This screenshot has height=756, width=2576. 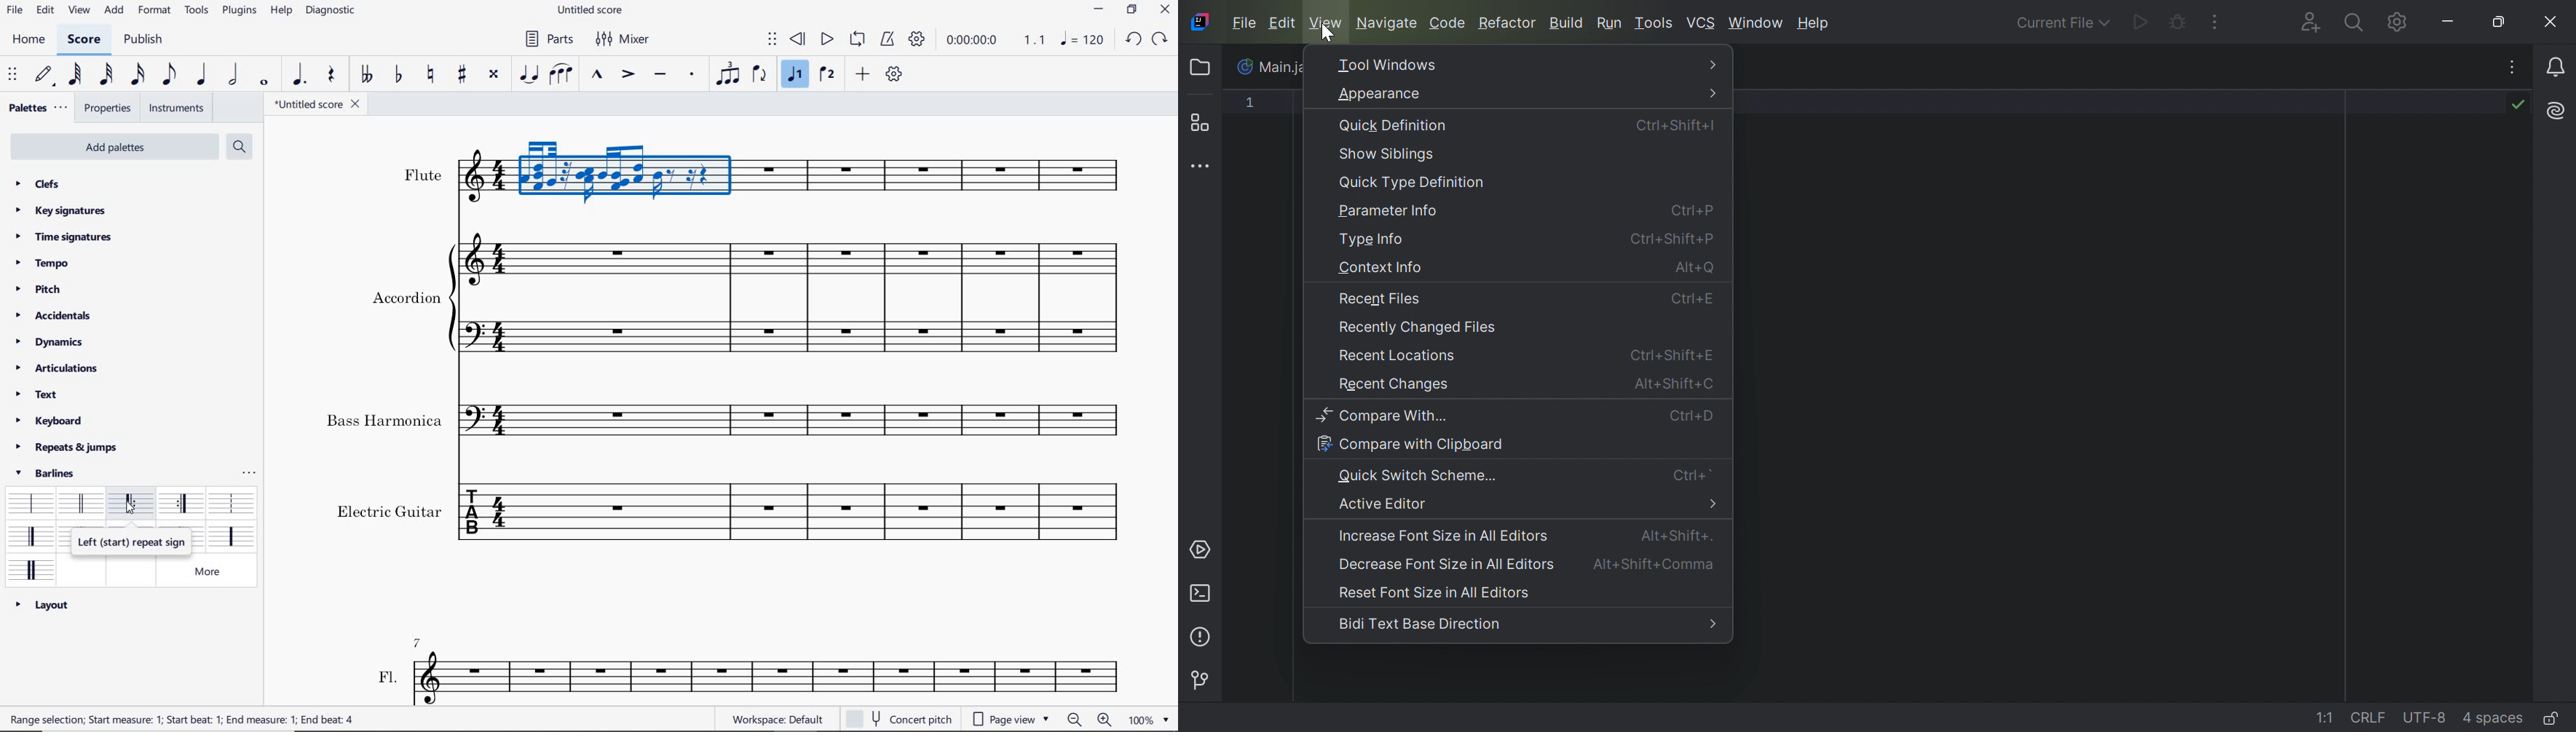 I want to click on Quick Definition, so click(x=1395, y=126).